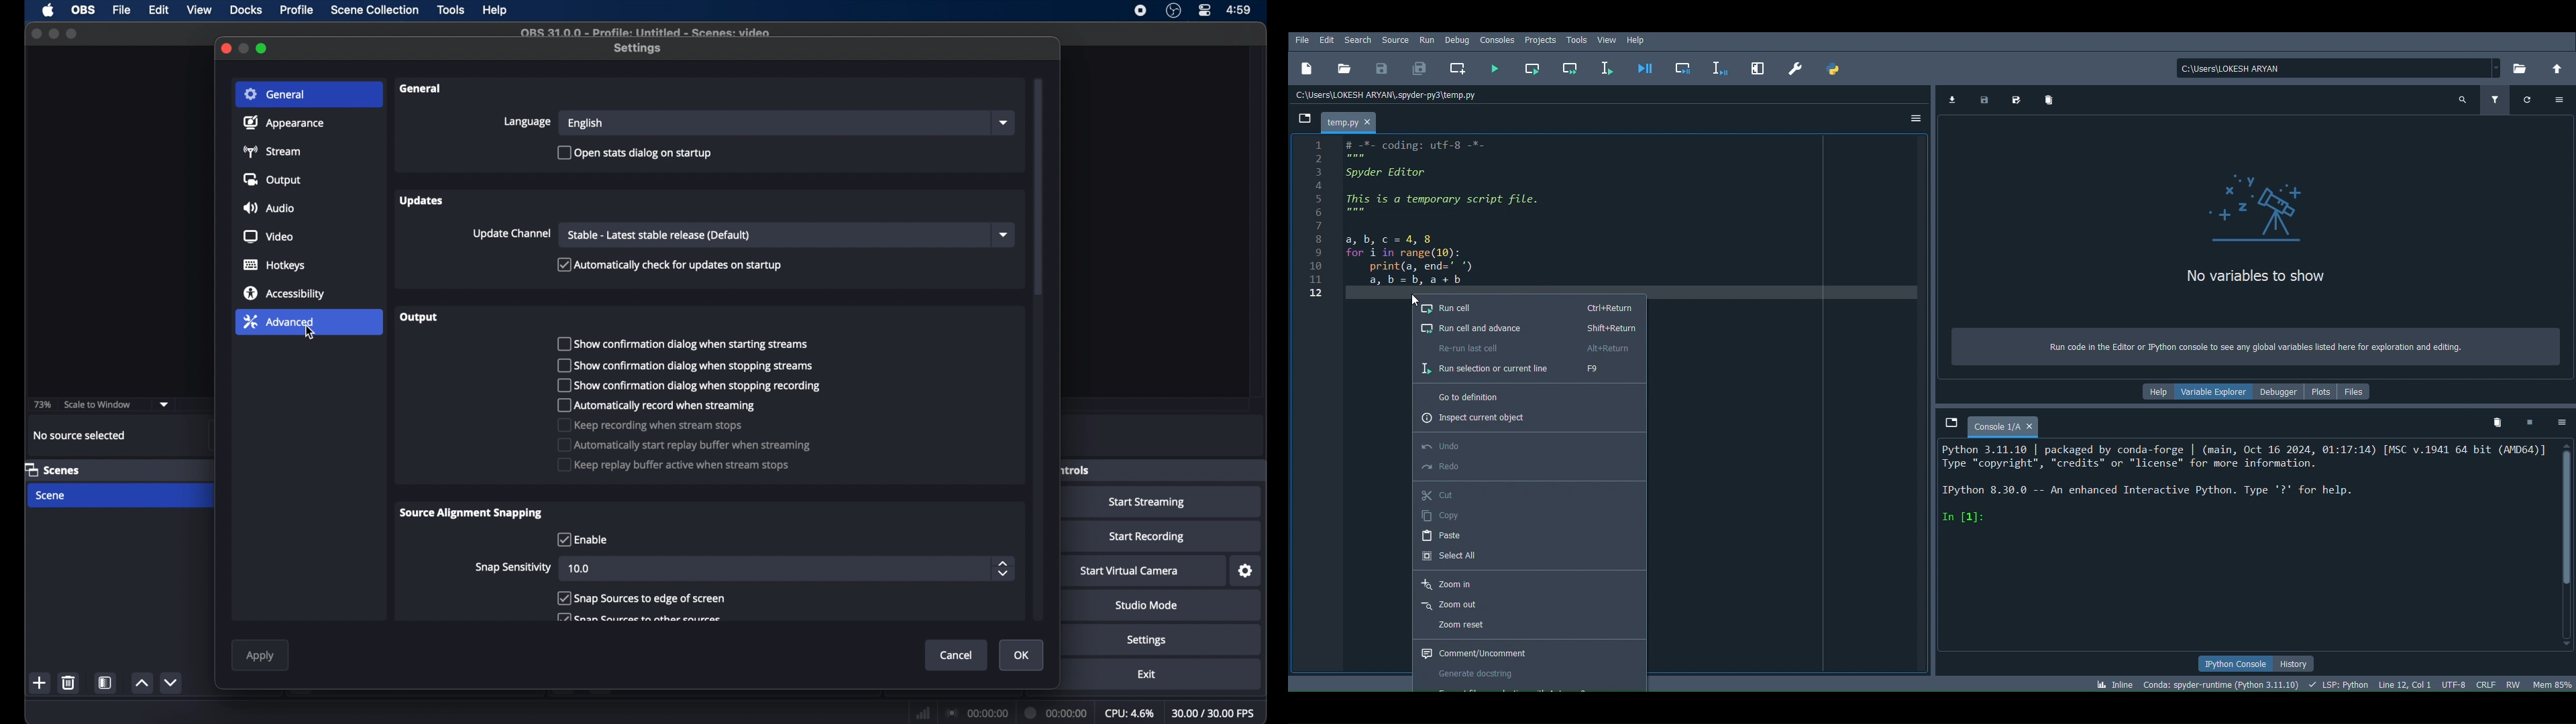 The image size is (2576, 728). Describe the element at coordinates (687, 365) in the screenshot. I see `show confirmation dialog when stopping streams` at that location.